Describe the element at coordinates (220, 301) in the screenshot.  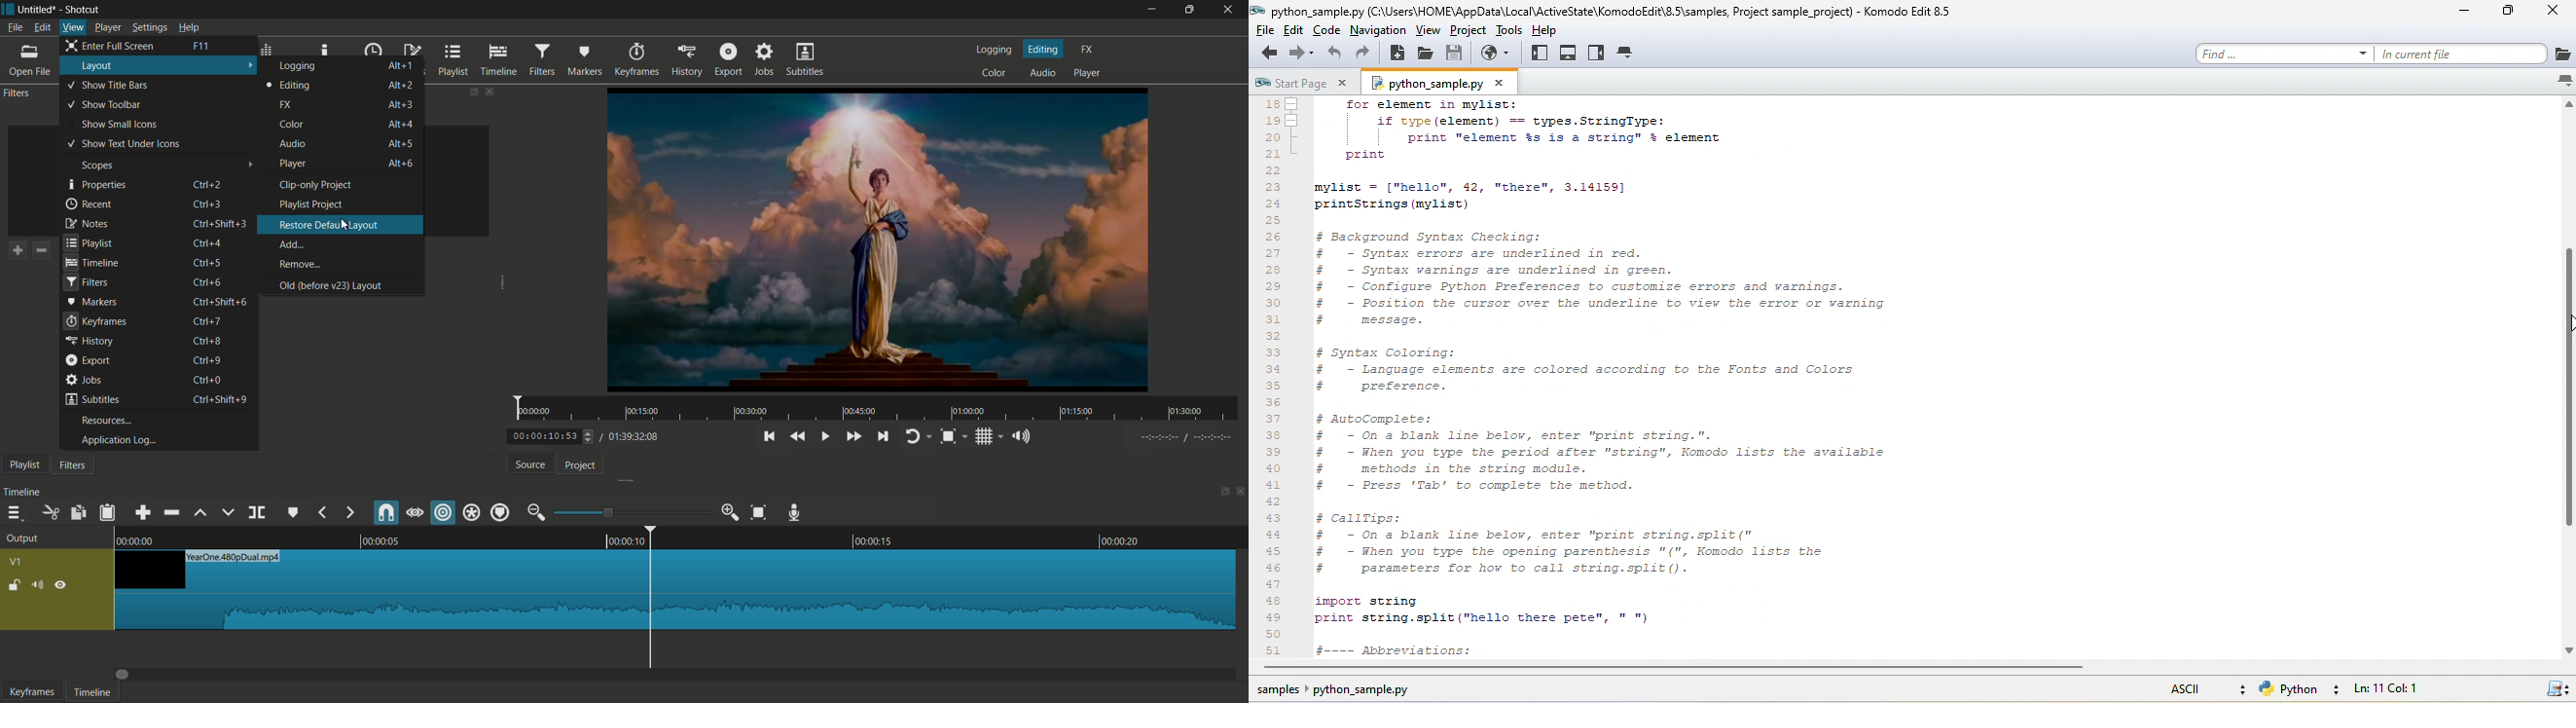
I see `keyboard shortcut` at that location.